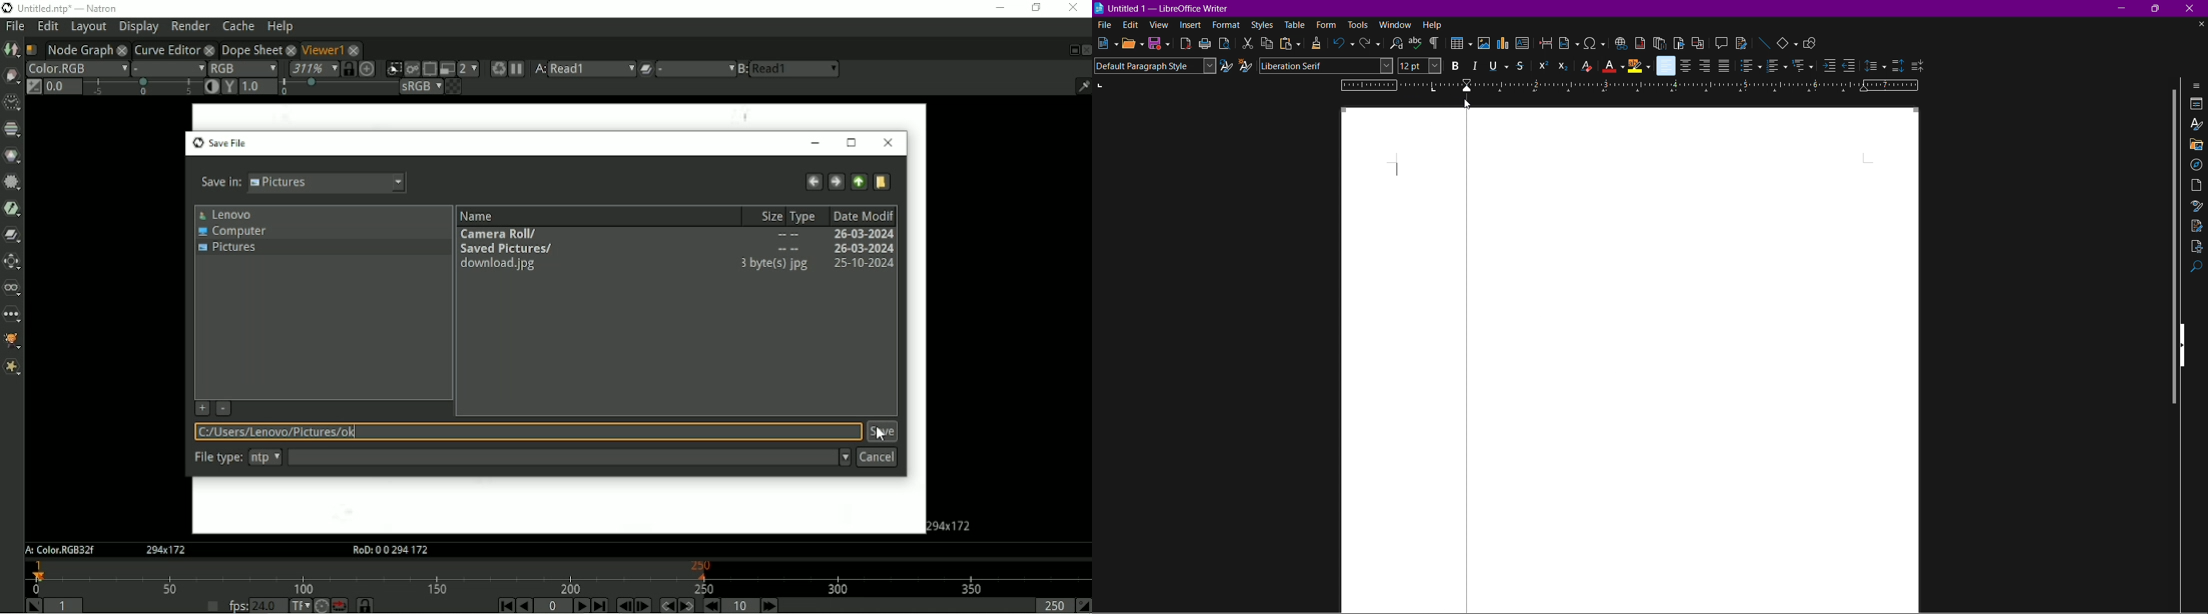 This screenshot has height=616, width=2212. I want to click on Paragraph Style, so click(1154, 66).